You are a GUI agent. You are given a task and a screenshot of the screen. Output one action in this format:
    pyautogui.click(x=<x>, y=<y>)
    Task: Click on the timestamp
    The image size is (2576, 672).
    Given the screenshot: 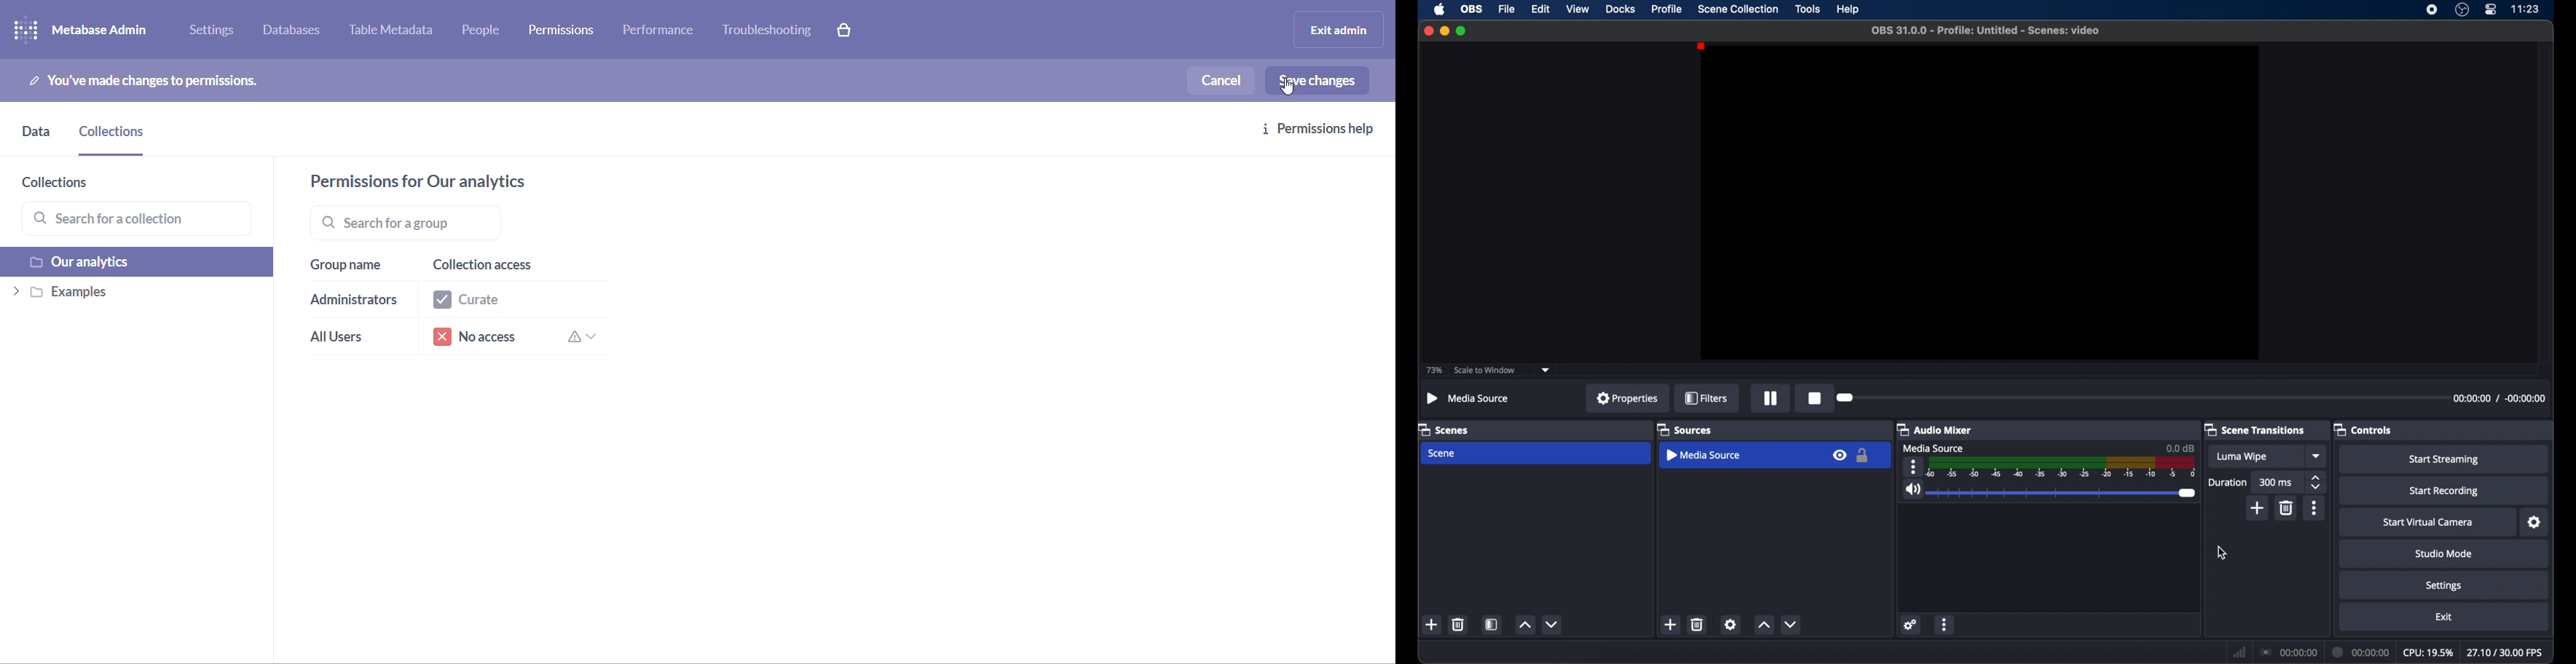 What is the action you would take?
    pyautogui.click(x=2499, y=398)
    